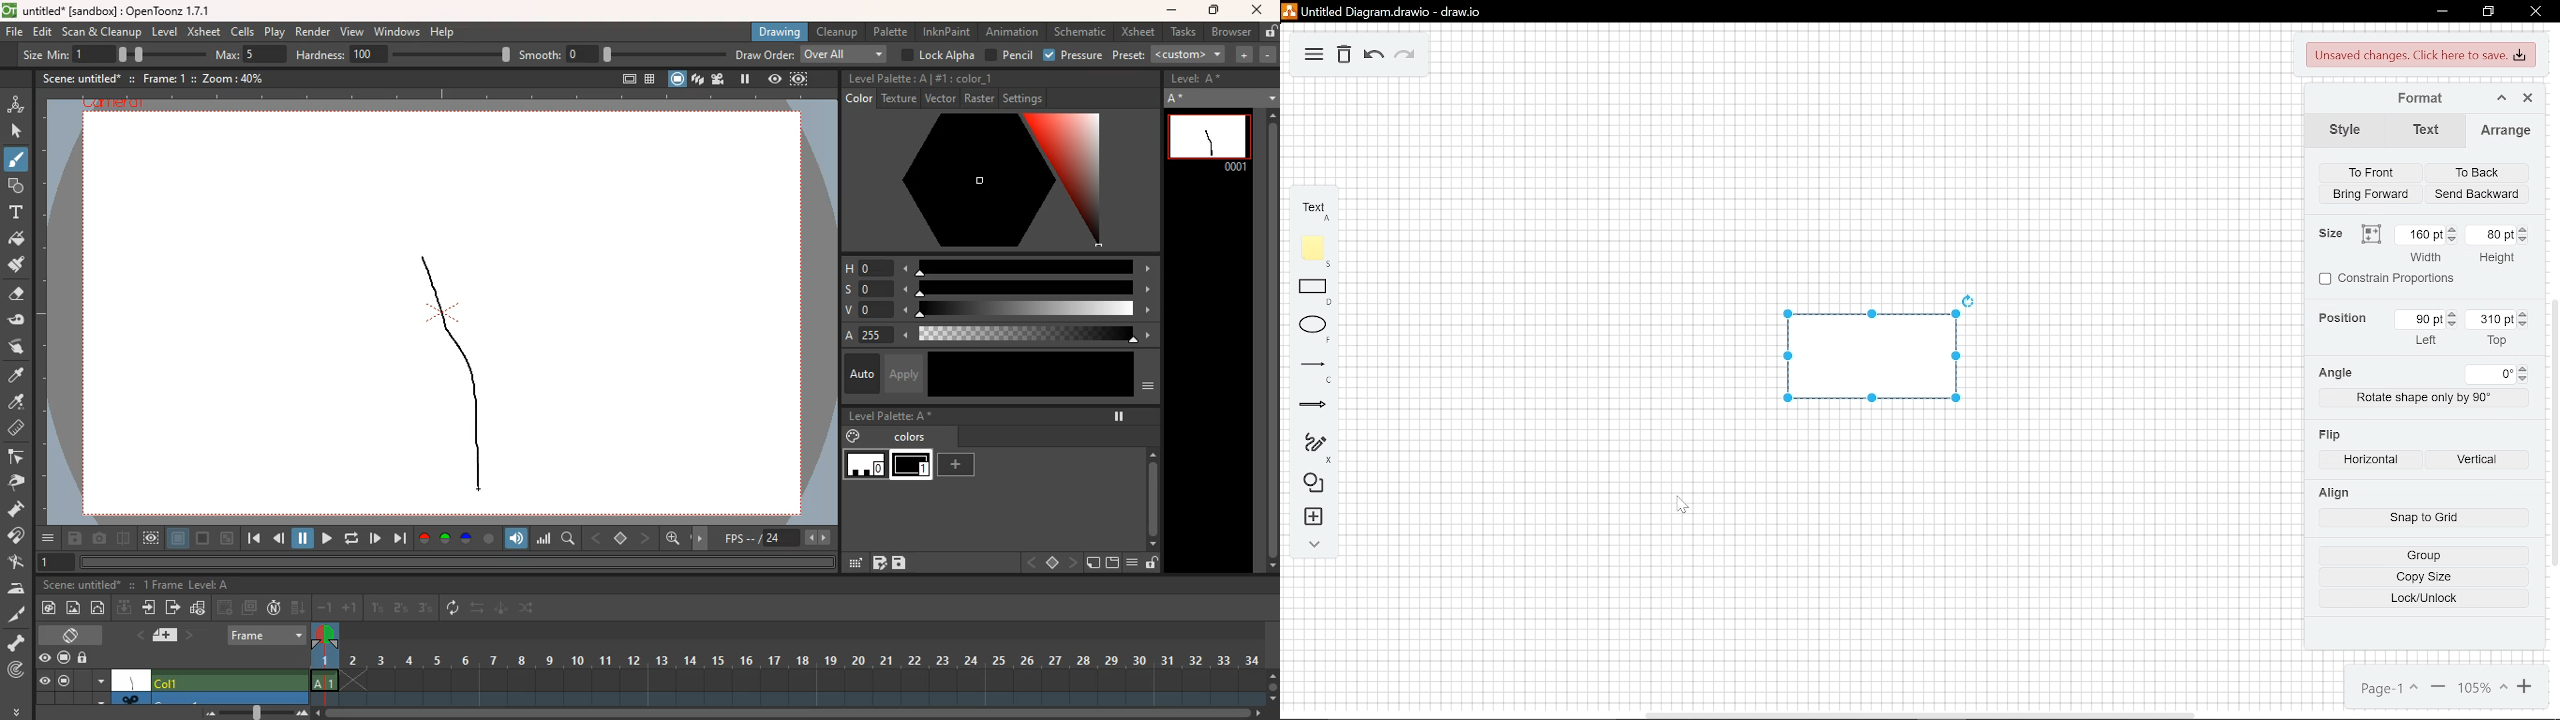  What do you see at coordinates (2524, 229) in the screenshot?
I see `increase height` at bounding box center [2524, 229].